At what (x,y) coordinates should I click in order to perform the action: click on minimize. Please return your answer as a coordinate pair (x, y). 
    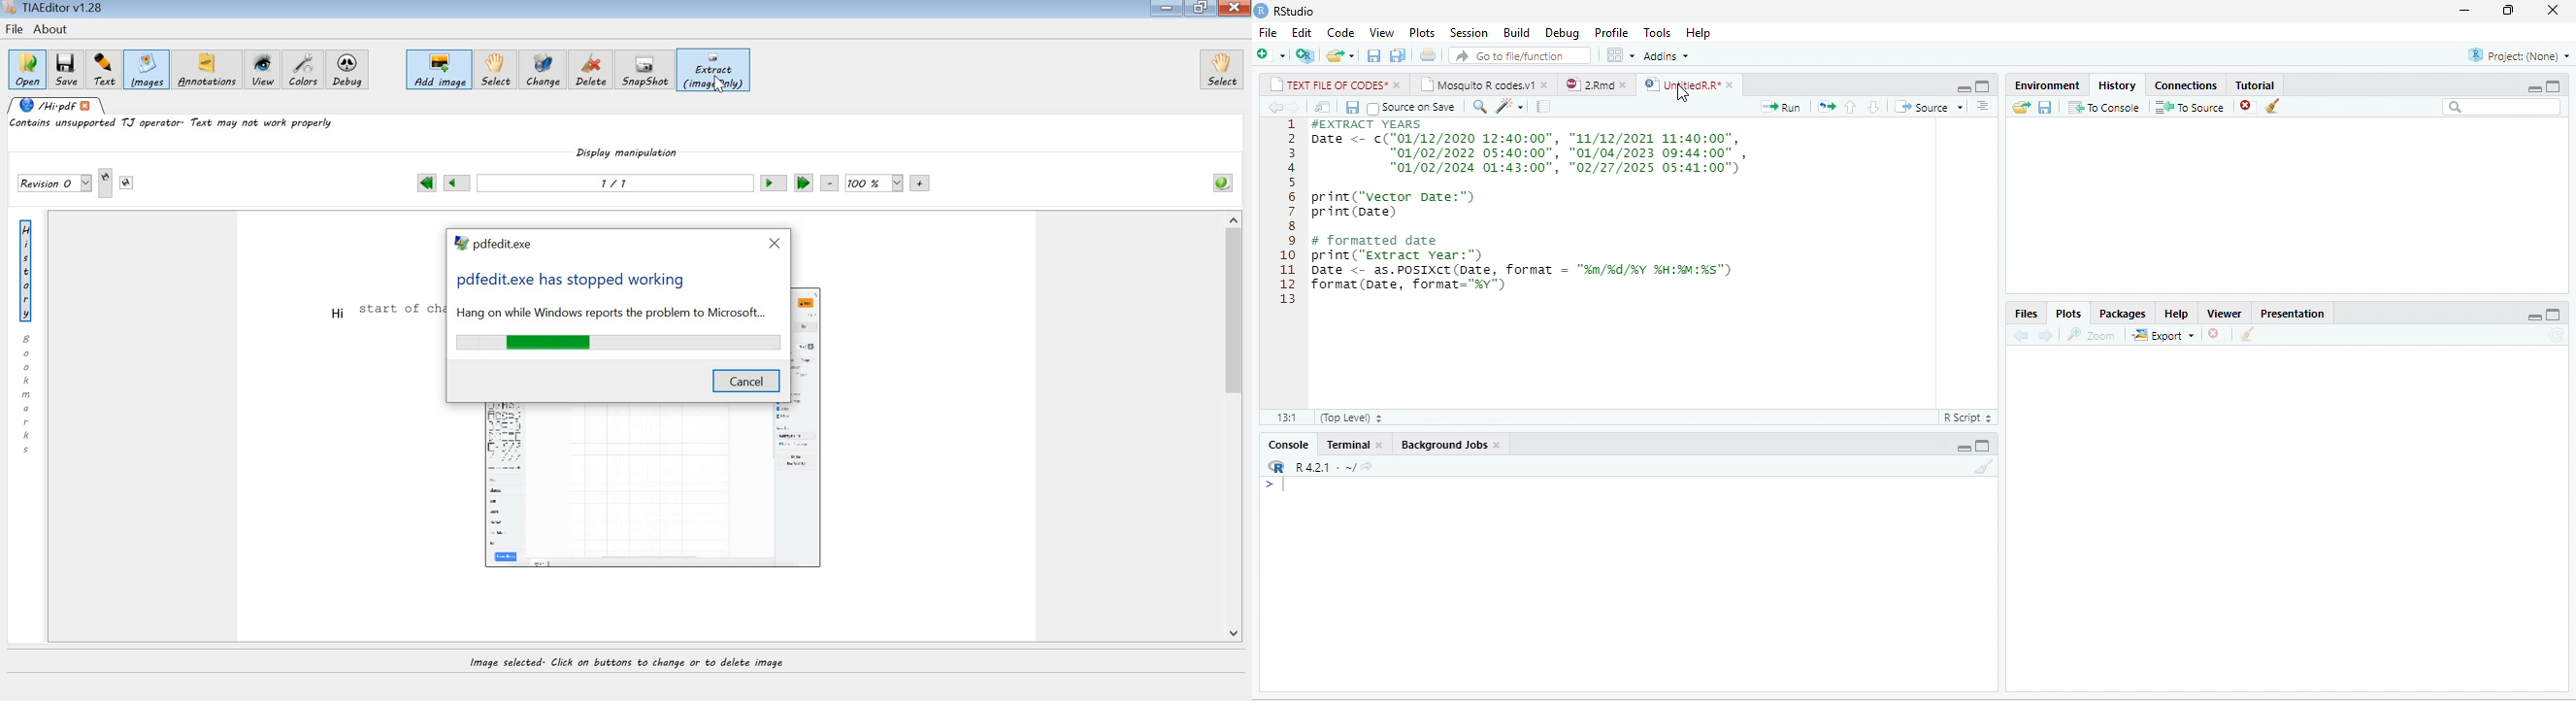
    Looking at the image, I should click on (2534, 317).